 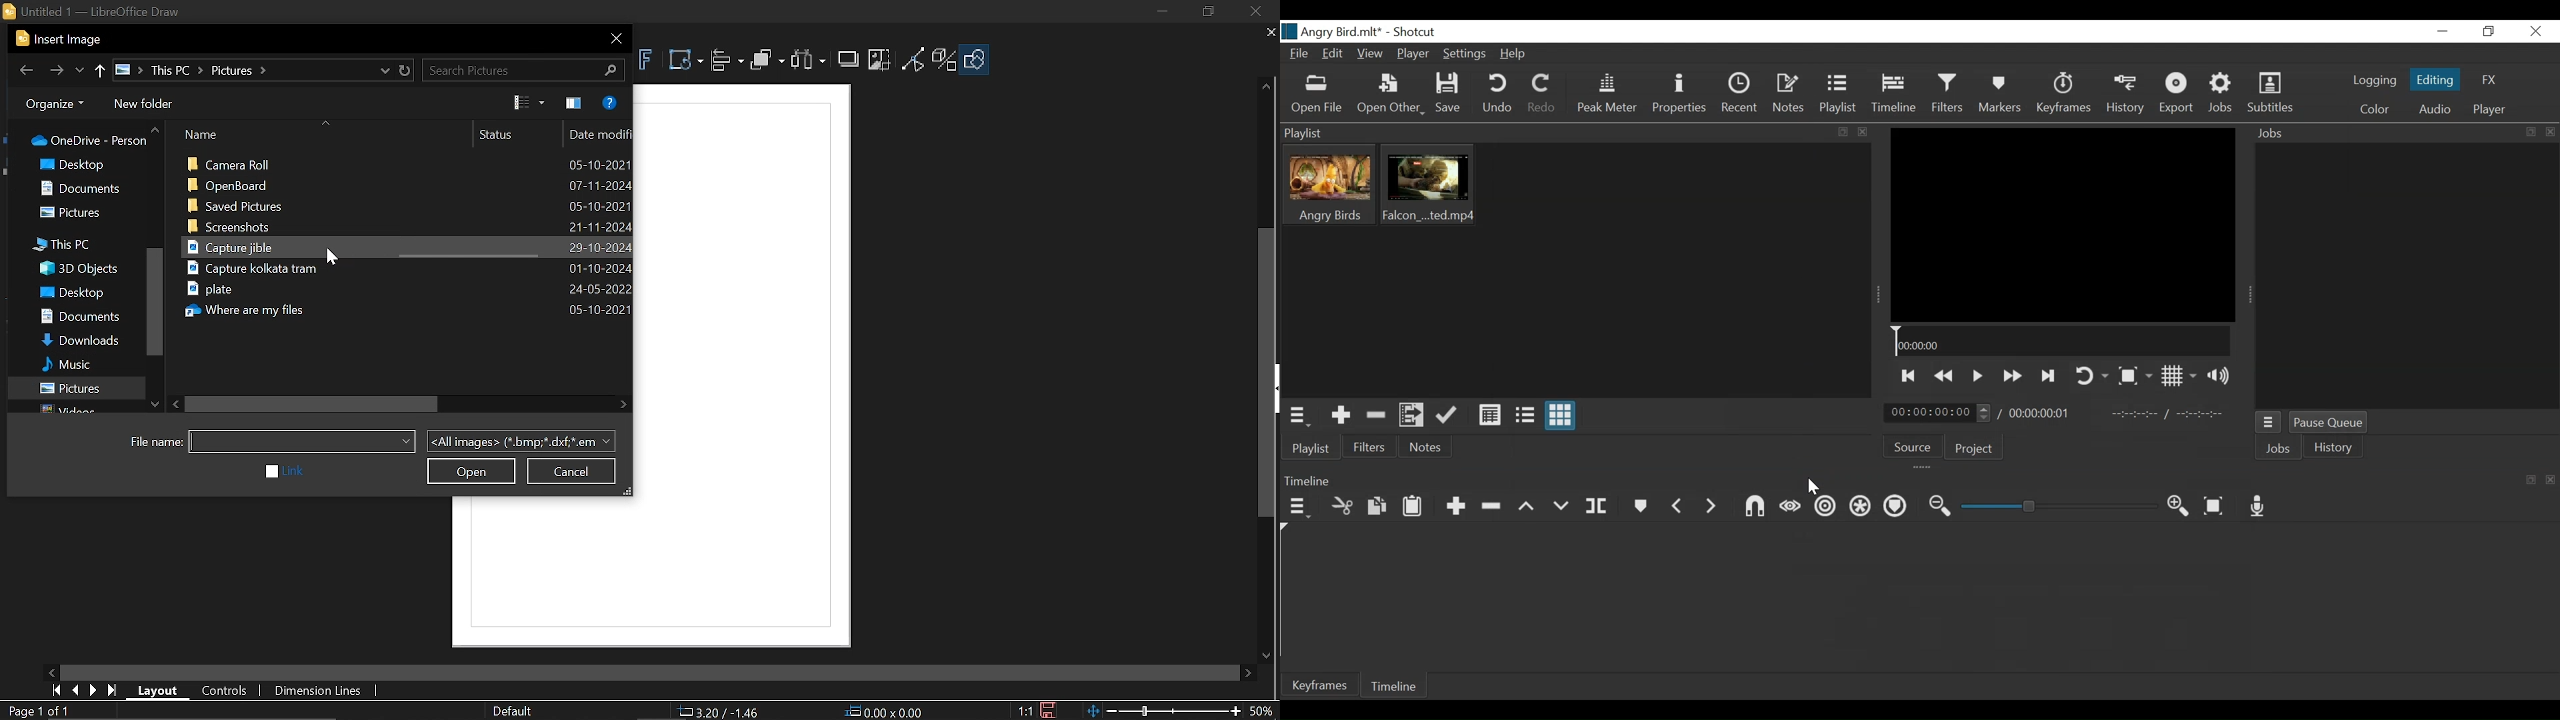 I want to click on Update, so click(x=1447, y=415).